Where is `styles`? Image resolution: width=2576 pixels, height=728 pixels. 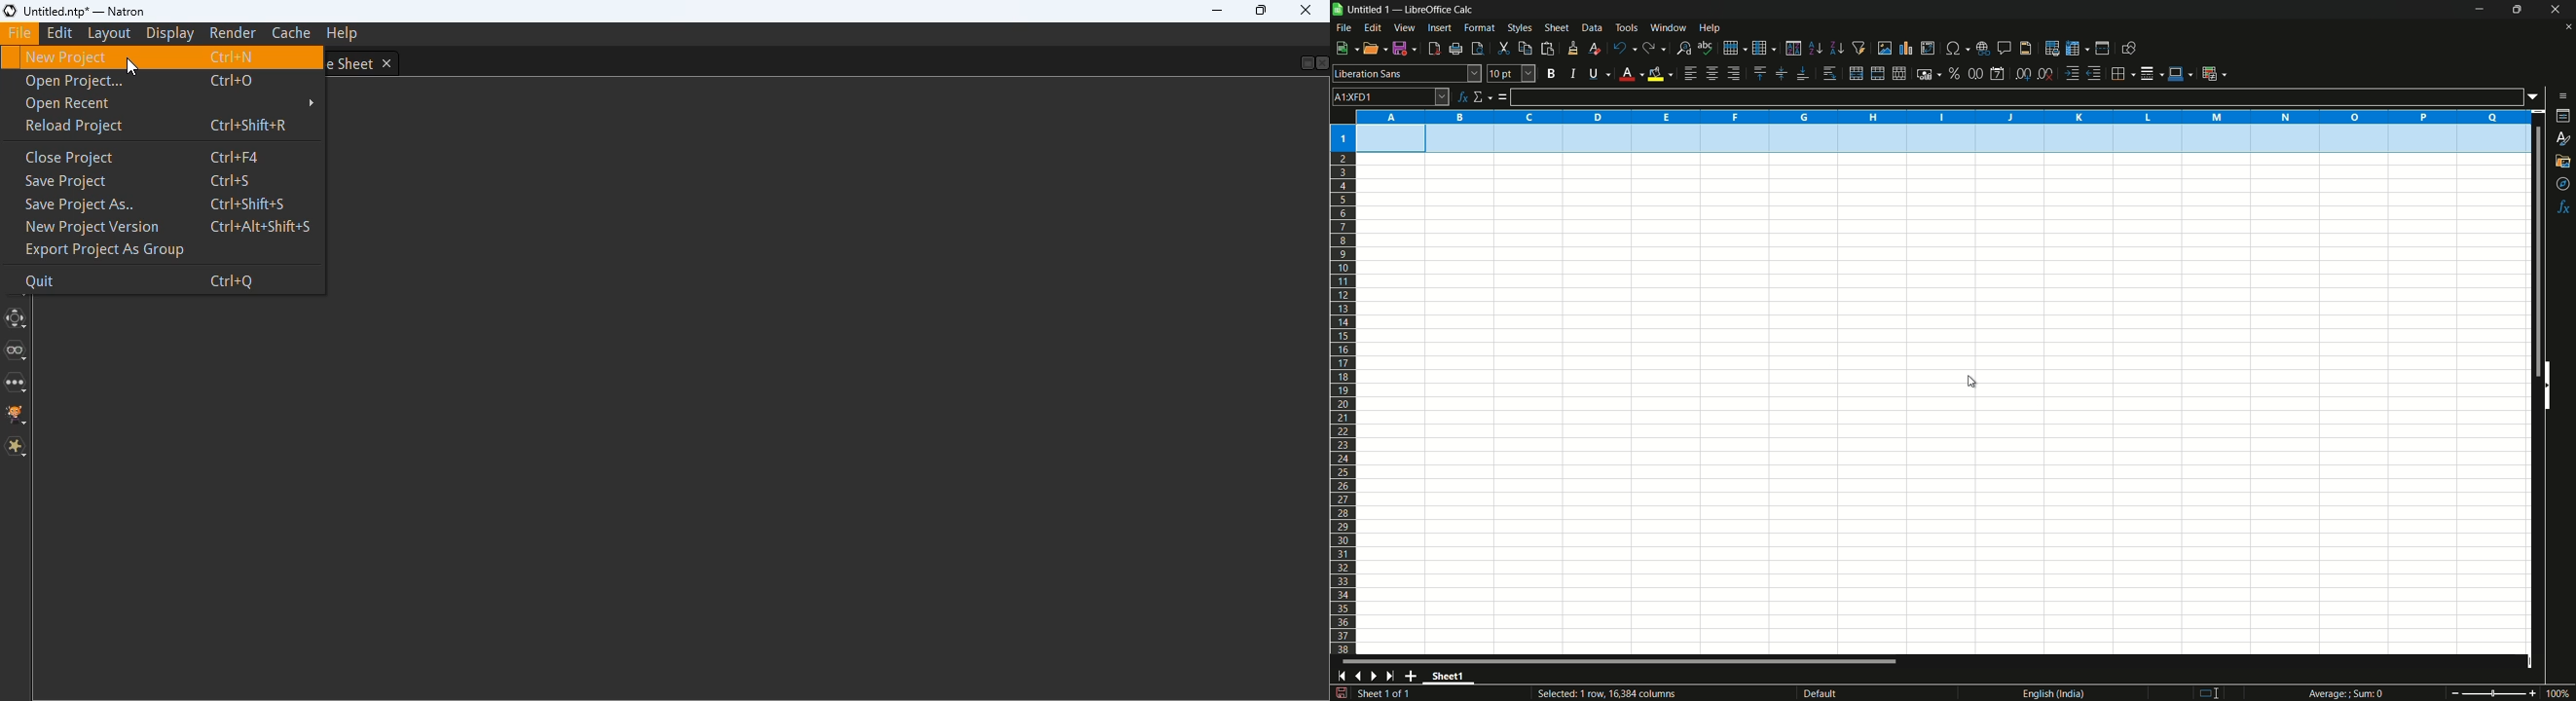 styles is located at coordinates (2562, 140).